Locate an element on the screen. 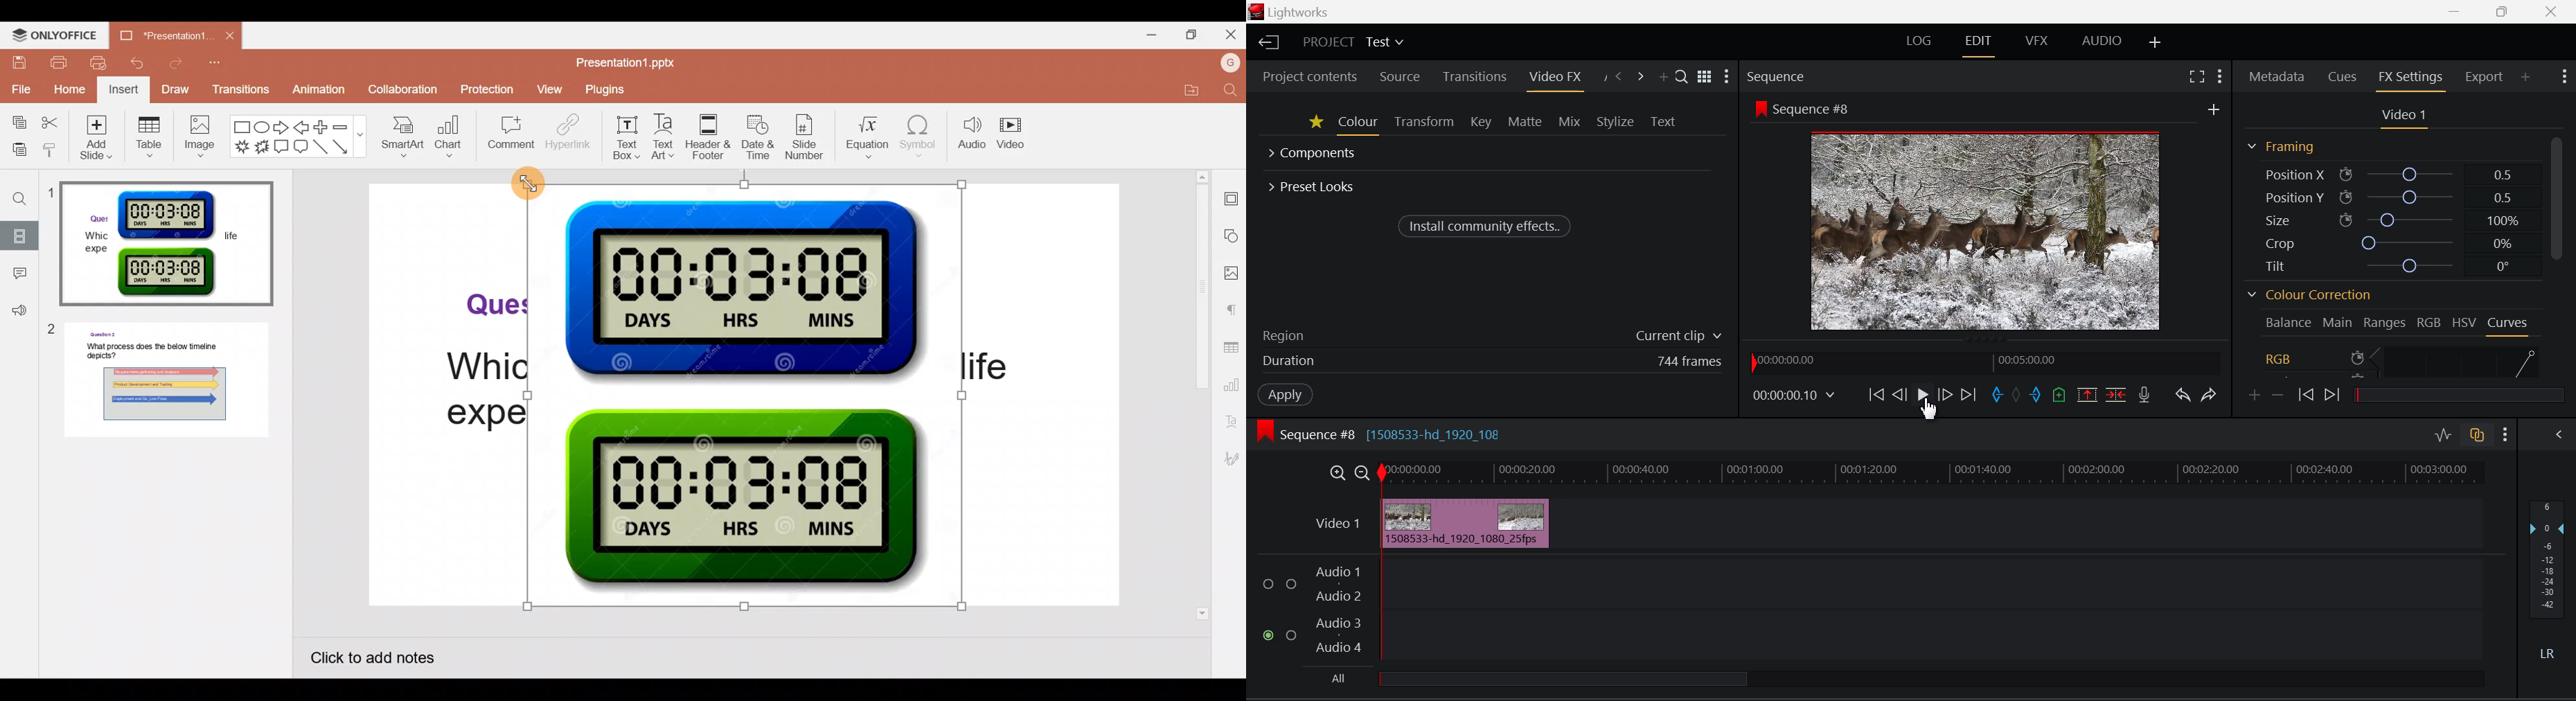 This screenshot has width=2576, height=728. Audio is located at coordinates (967, 132).